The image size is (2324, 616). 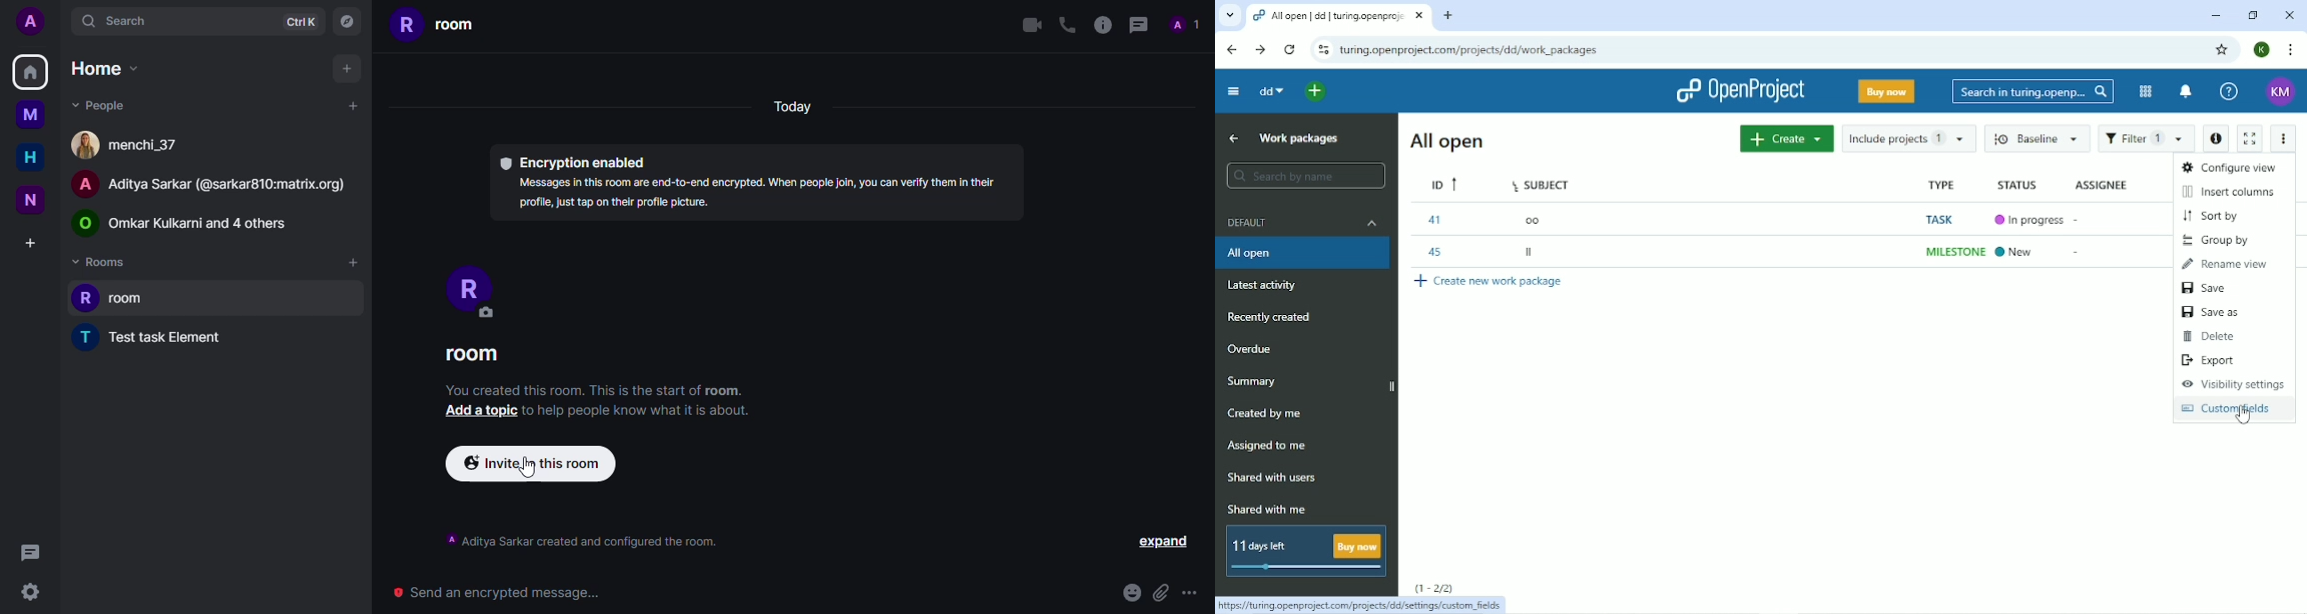 I want to click on add, so click(x=352, y=264).